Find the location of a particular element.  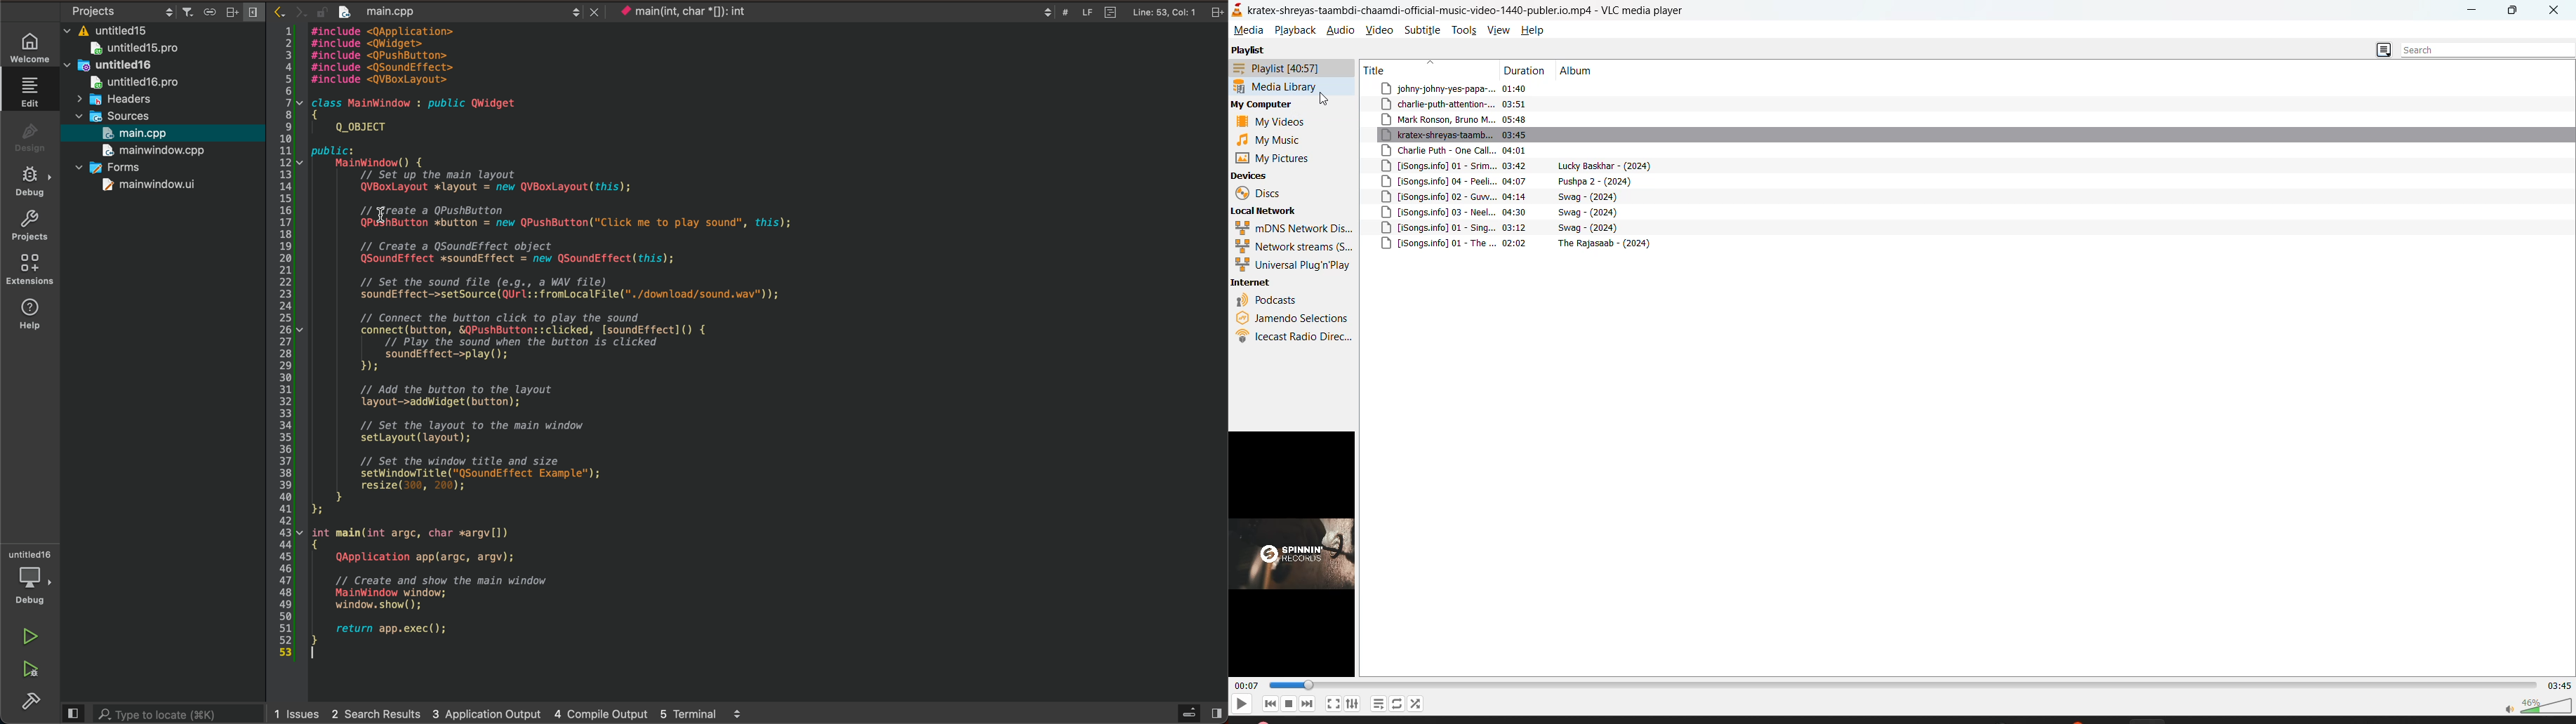

jamendo selections is located at coordinates (1291, 320).